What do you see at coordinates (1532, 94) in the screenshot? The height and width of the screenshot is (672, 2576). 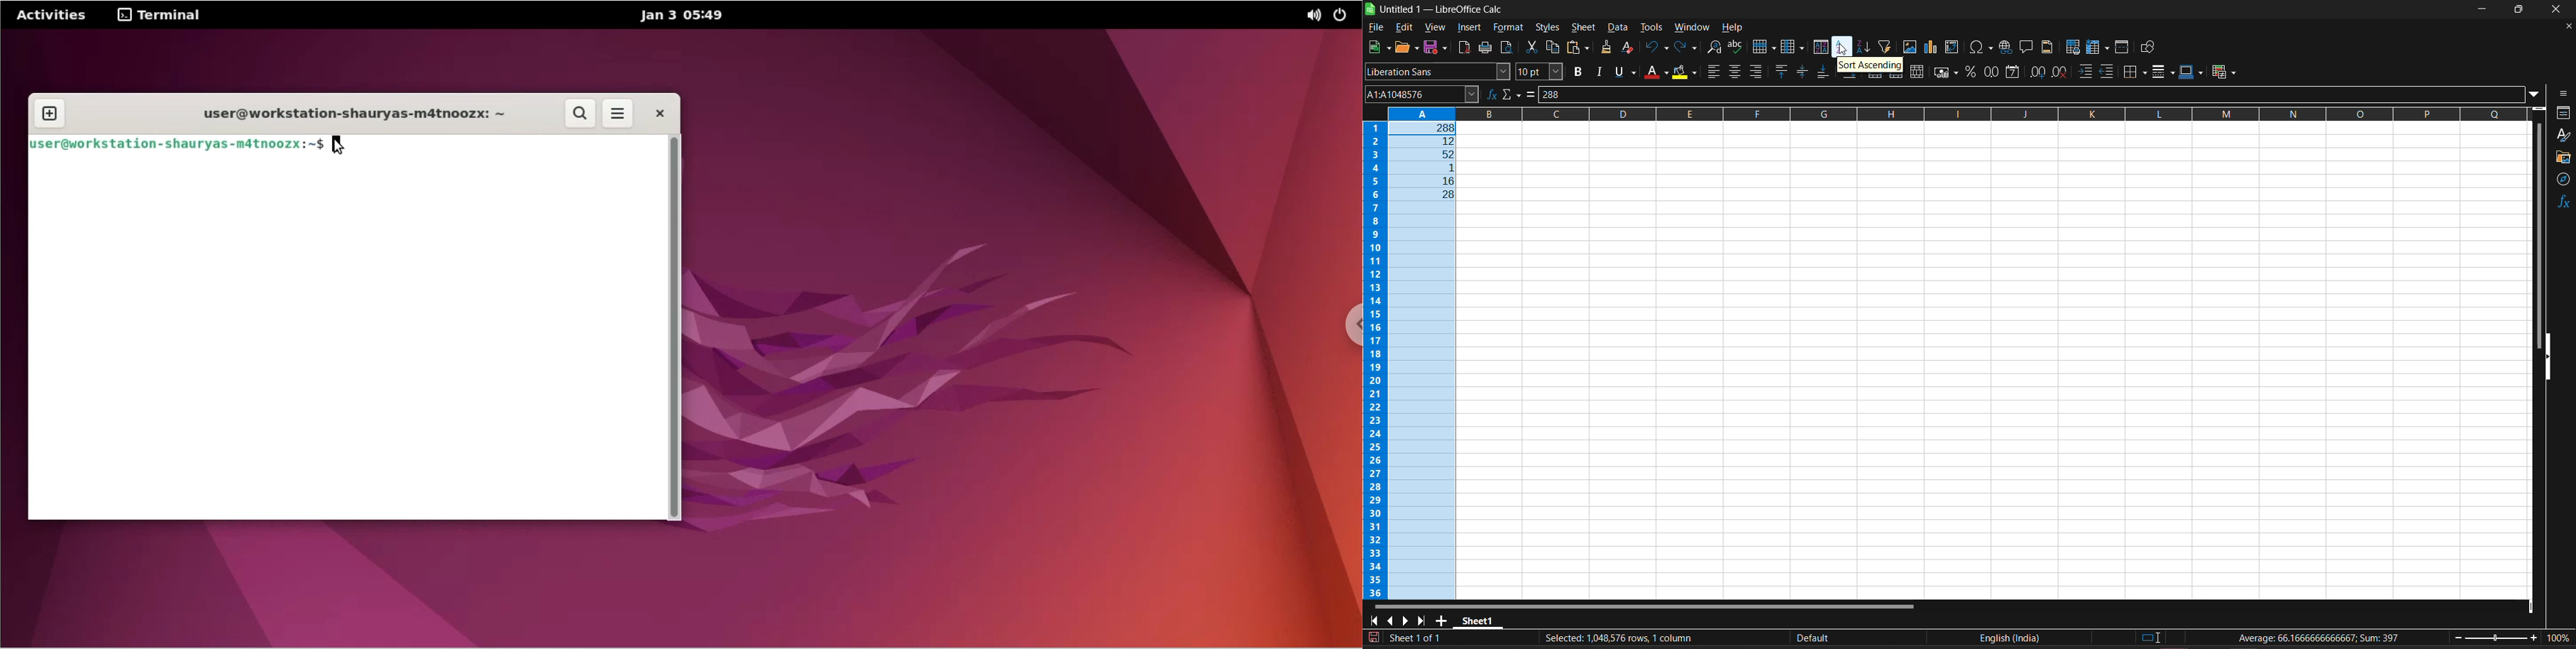 I see `formula` at bounding box center [1532, 94].